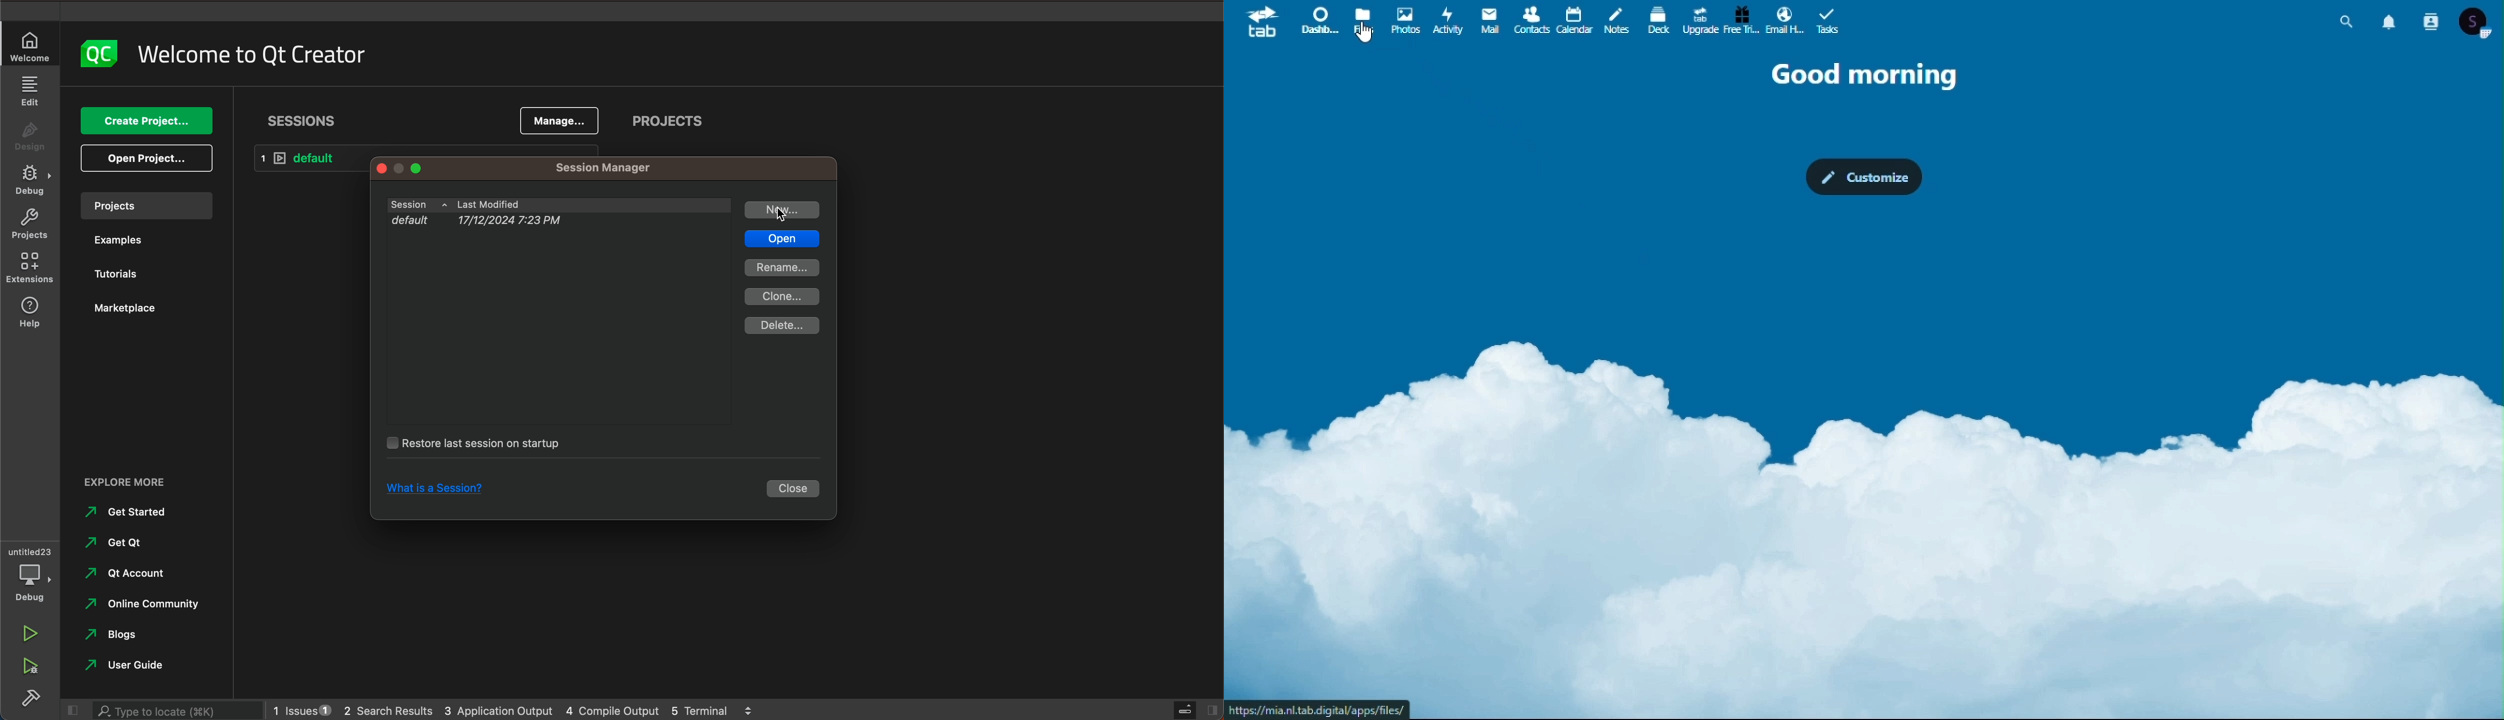  What do you see at coordinates (116, 543) in the screenshot?
I see `get qt` at bounding box center [116, 543].